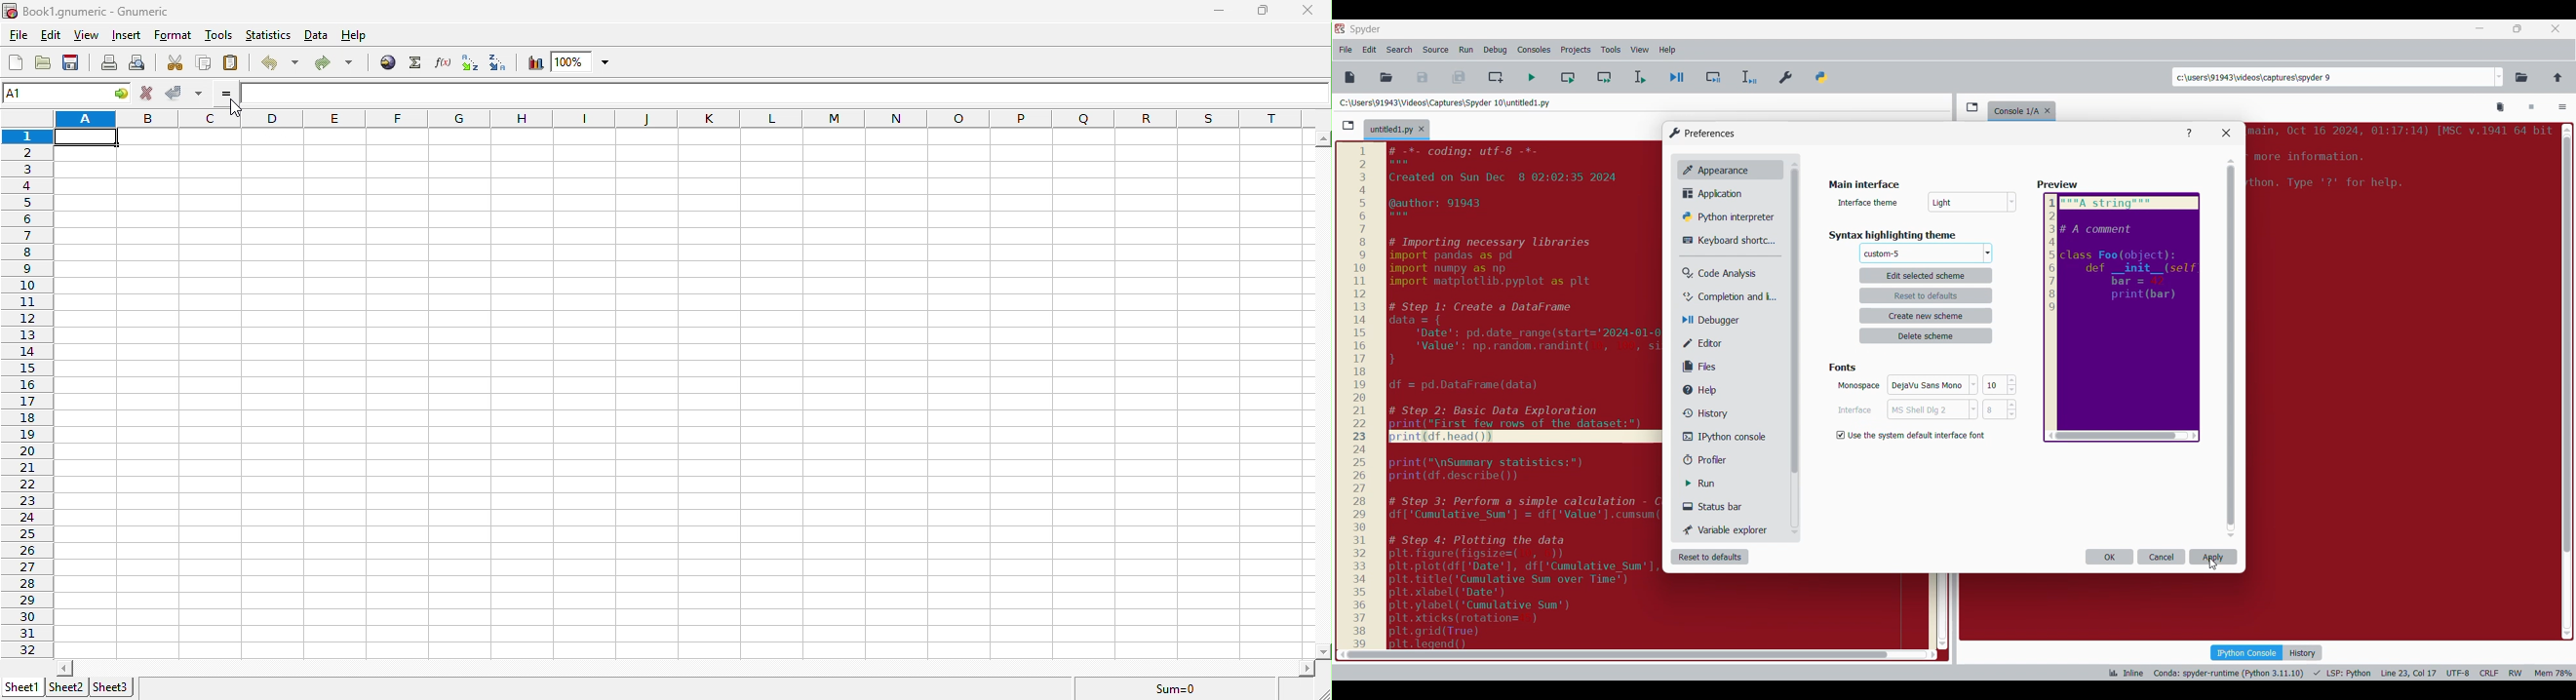  What do you see at coordinates (1717, 460) in the screenshot?
I see `Profiler` at bounding box center [1717, 460].